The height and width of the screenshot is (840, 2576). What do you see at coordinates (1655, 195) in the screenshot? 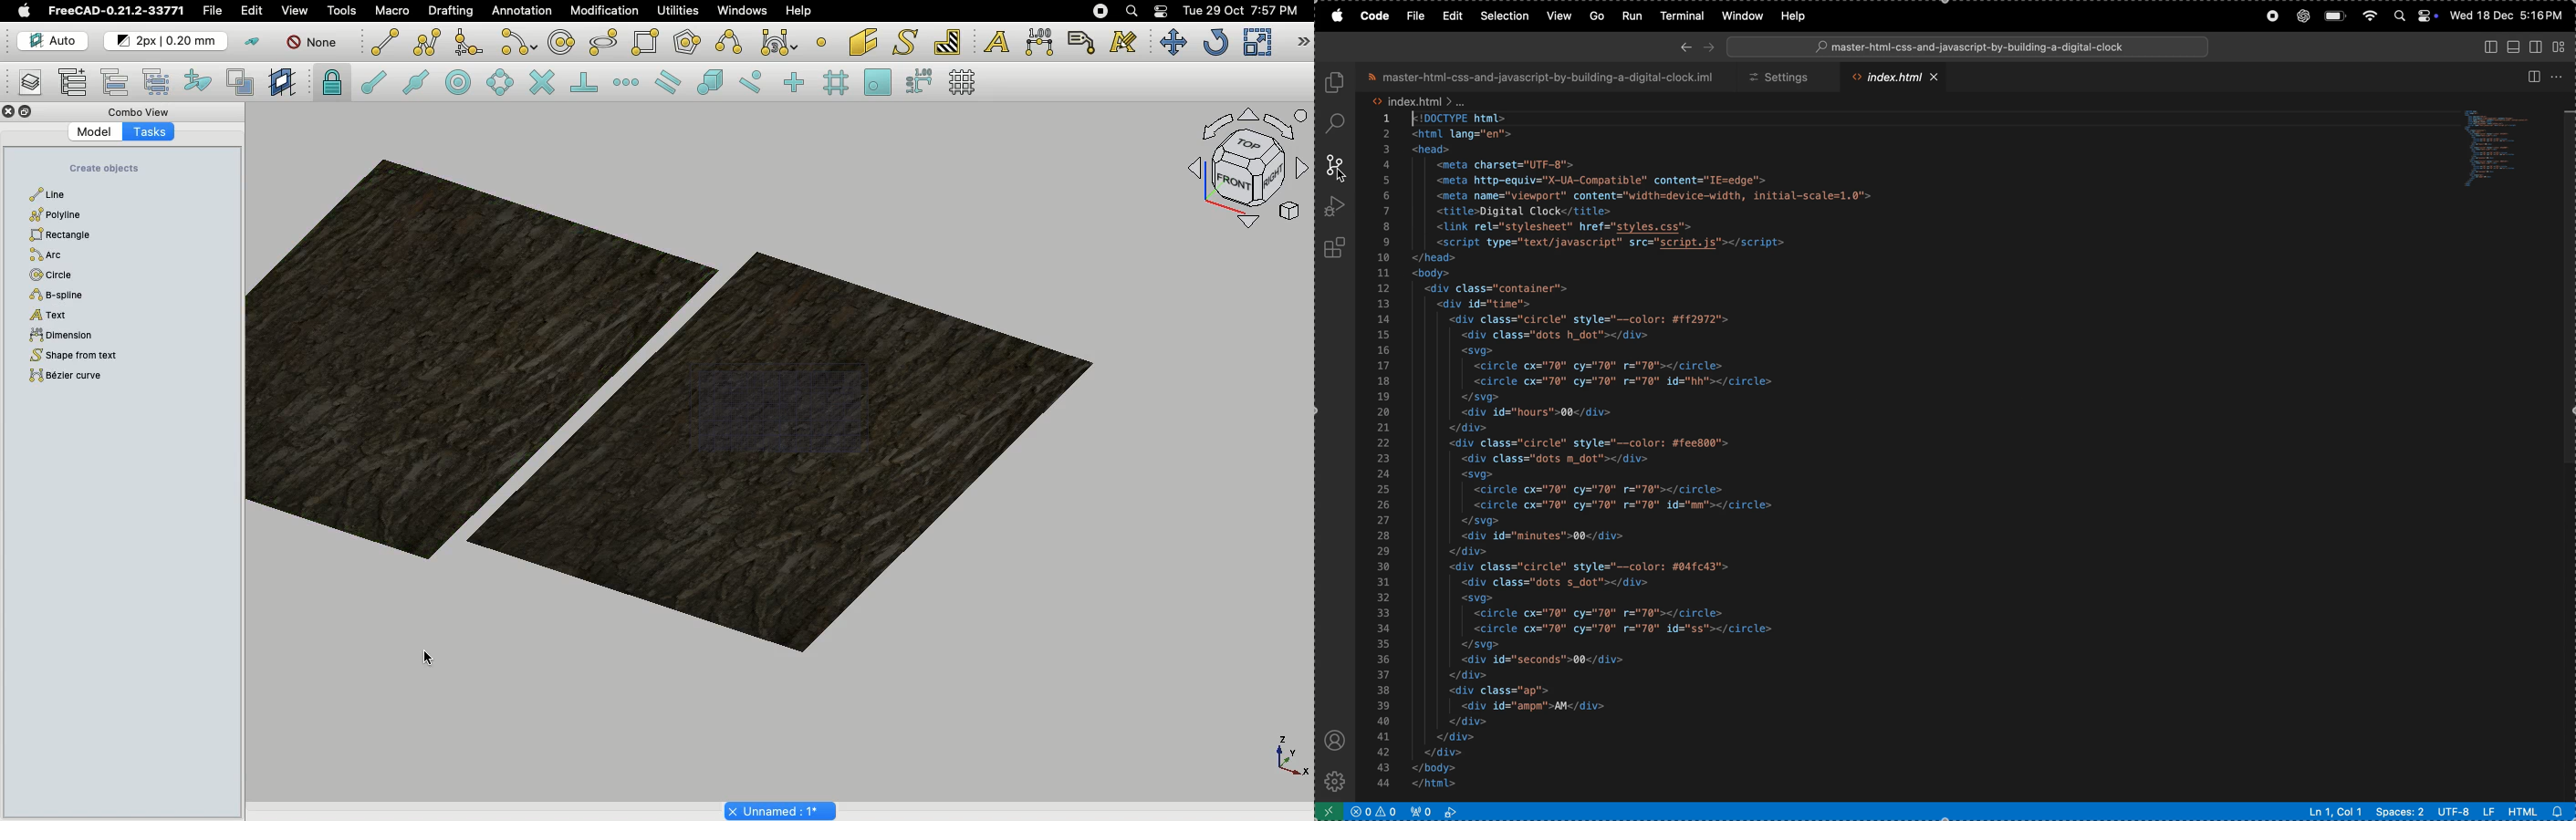
I see `<meta name="viewport" content="width=device-width, initial-scale=1.0">` at bounding box center [1655, 195].